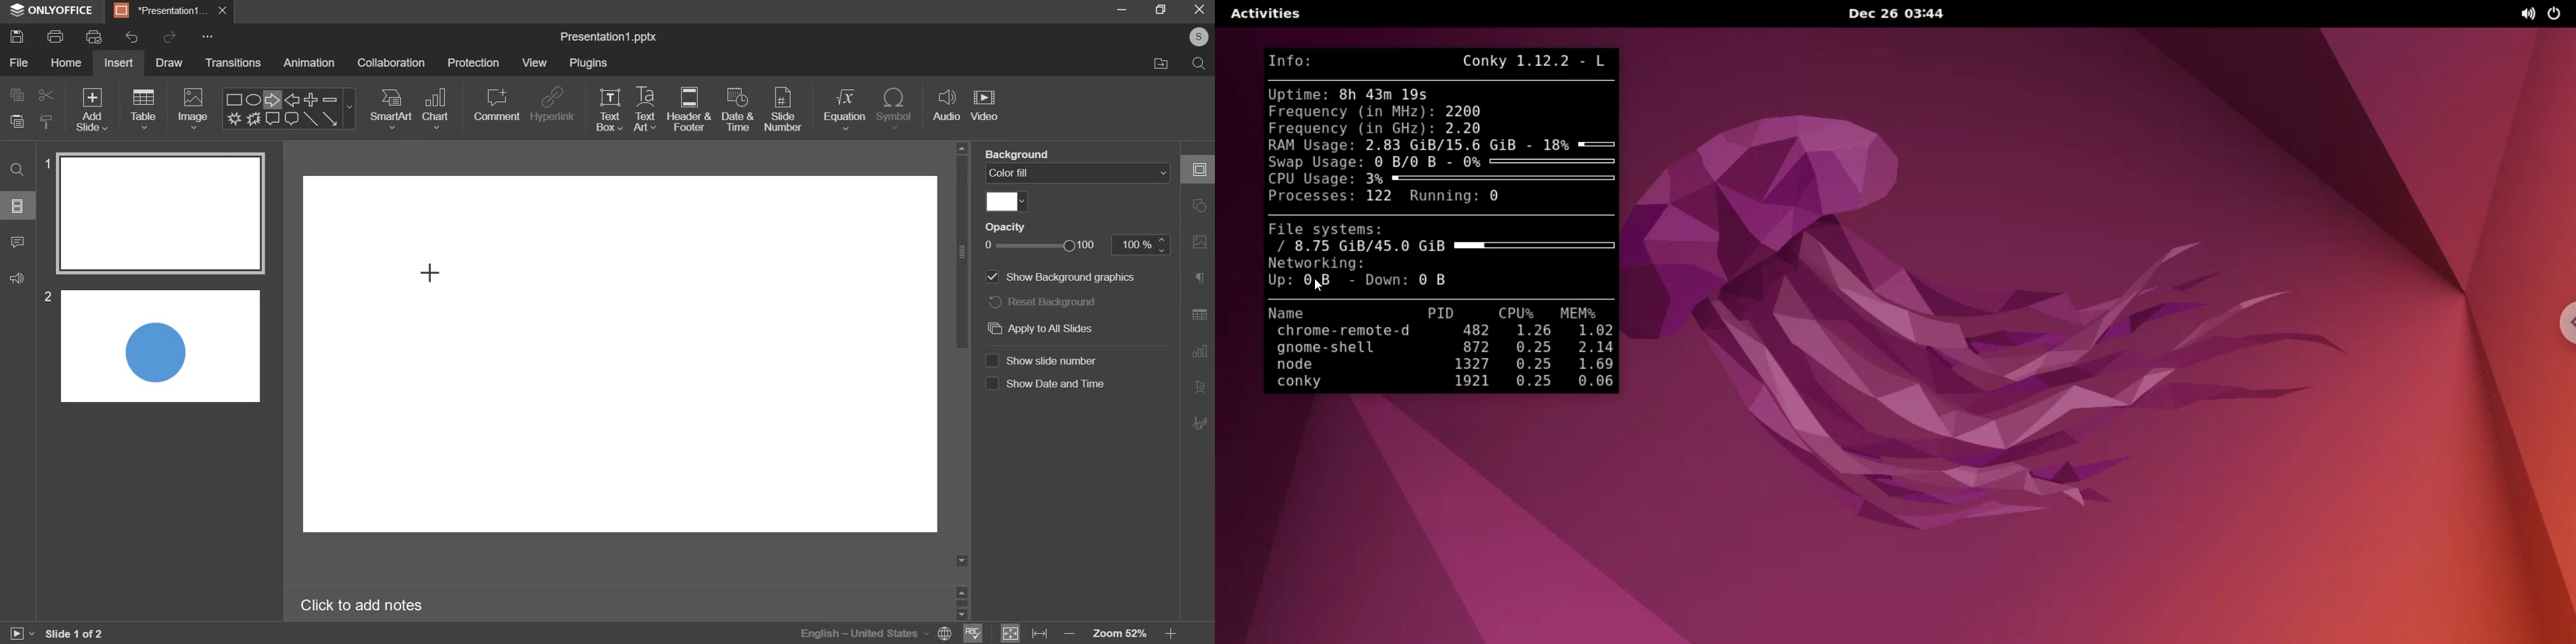 The height and width of the screenshot is (644, 2576). I want to click on minimize, so click(1124, 9).